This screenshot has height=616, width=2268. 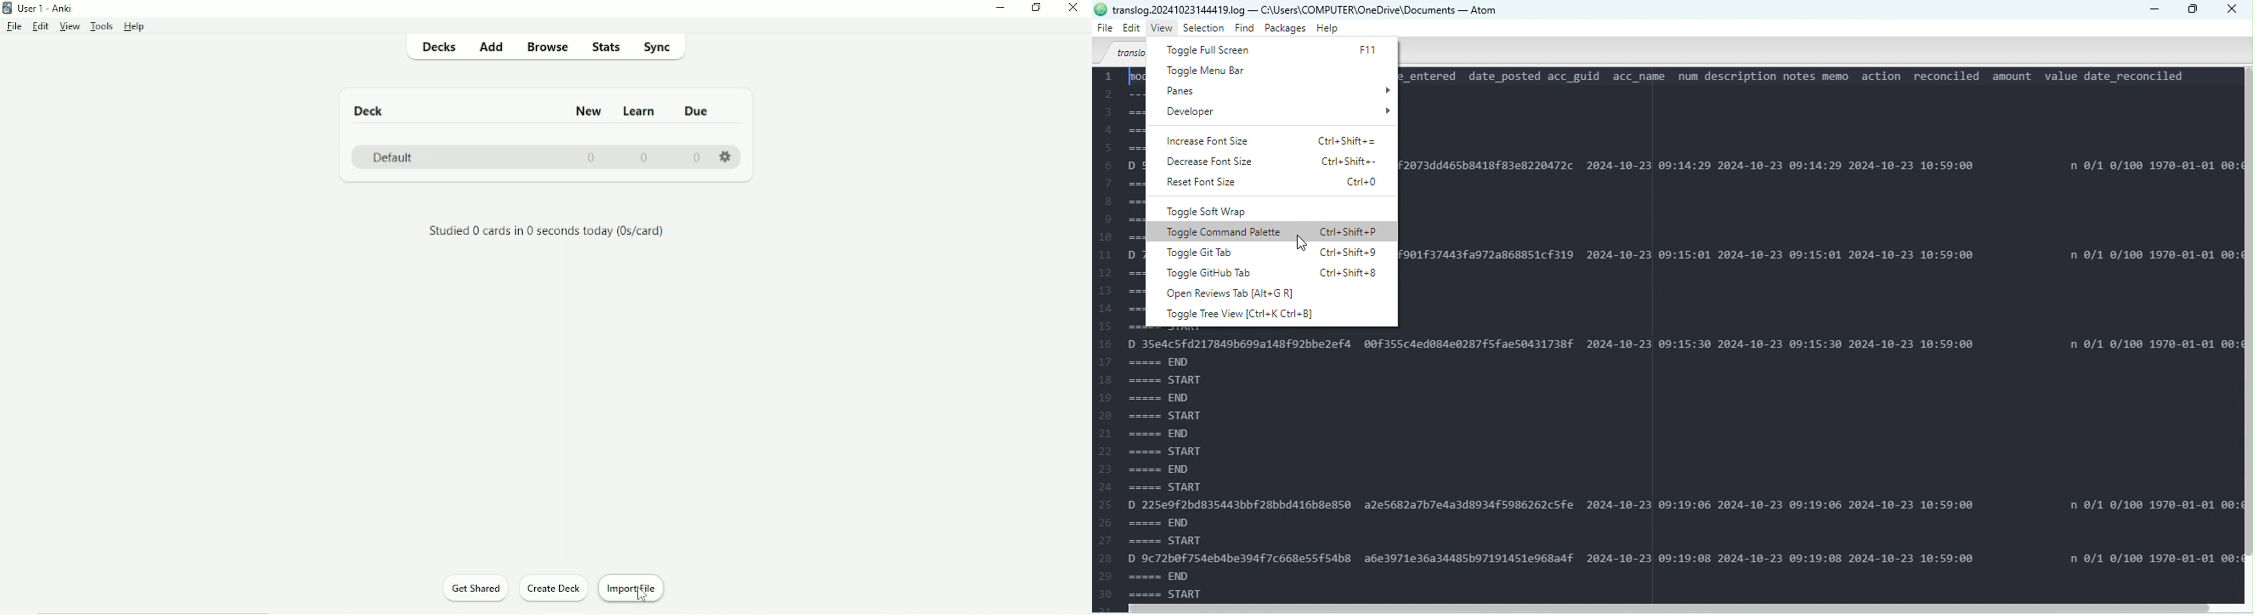 What do you see at coordinates (15, 26) in the screenshot?
I see `File` at bounding box center [15, 26].